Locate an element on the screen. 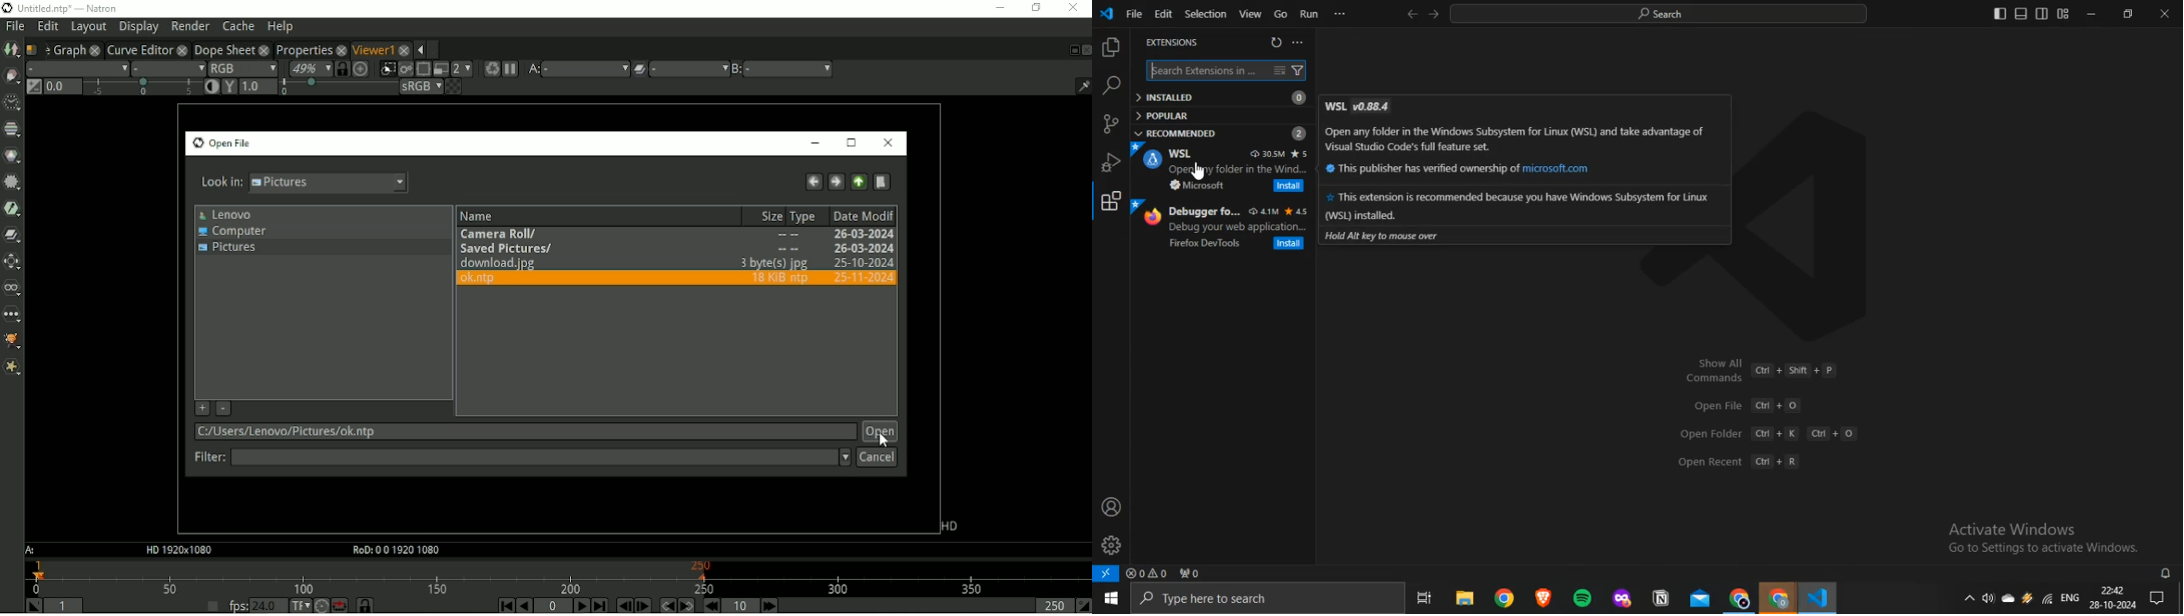  Run is located at coordinates (1309, 14).